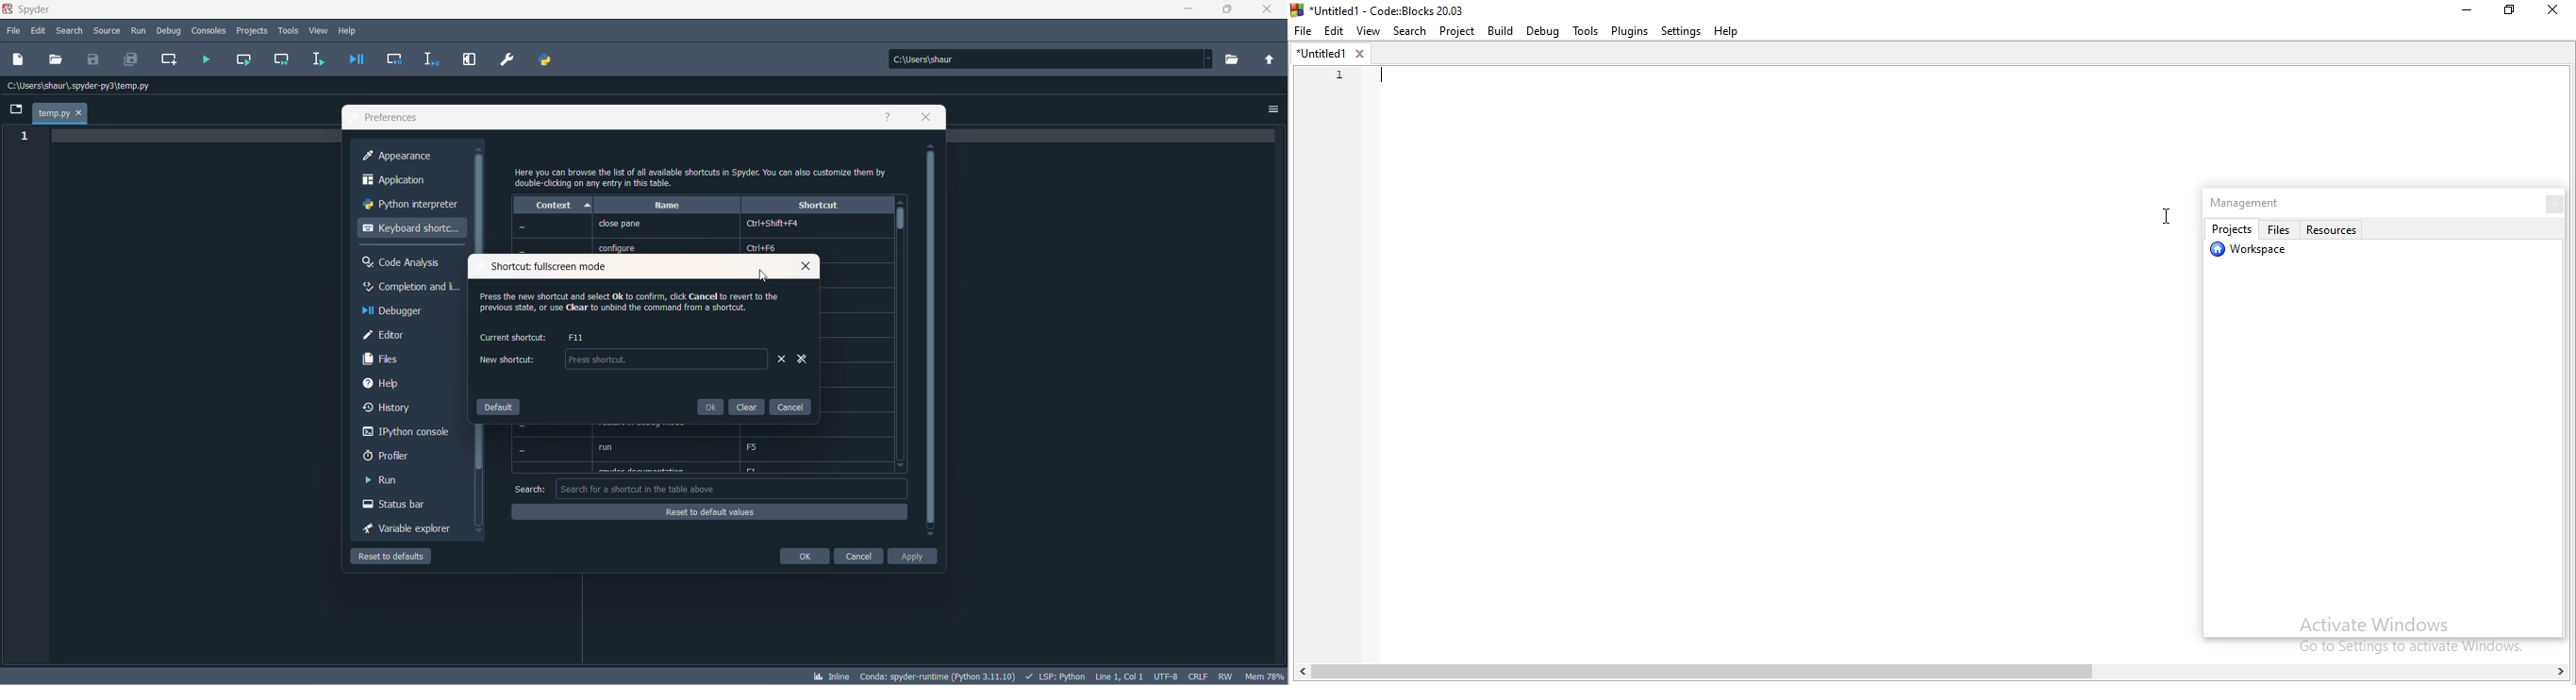 This screenshot has height=700, width=2576. I want to click on status bar, so click(402, 506).